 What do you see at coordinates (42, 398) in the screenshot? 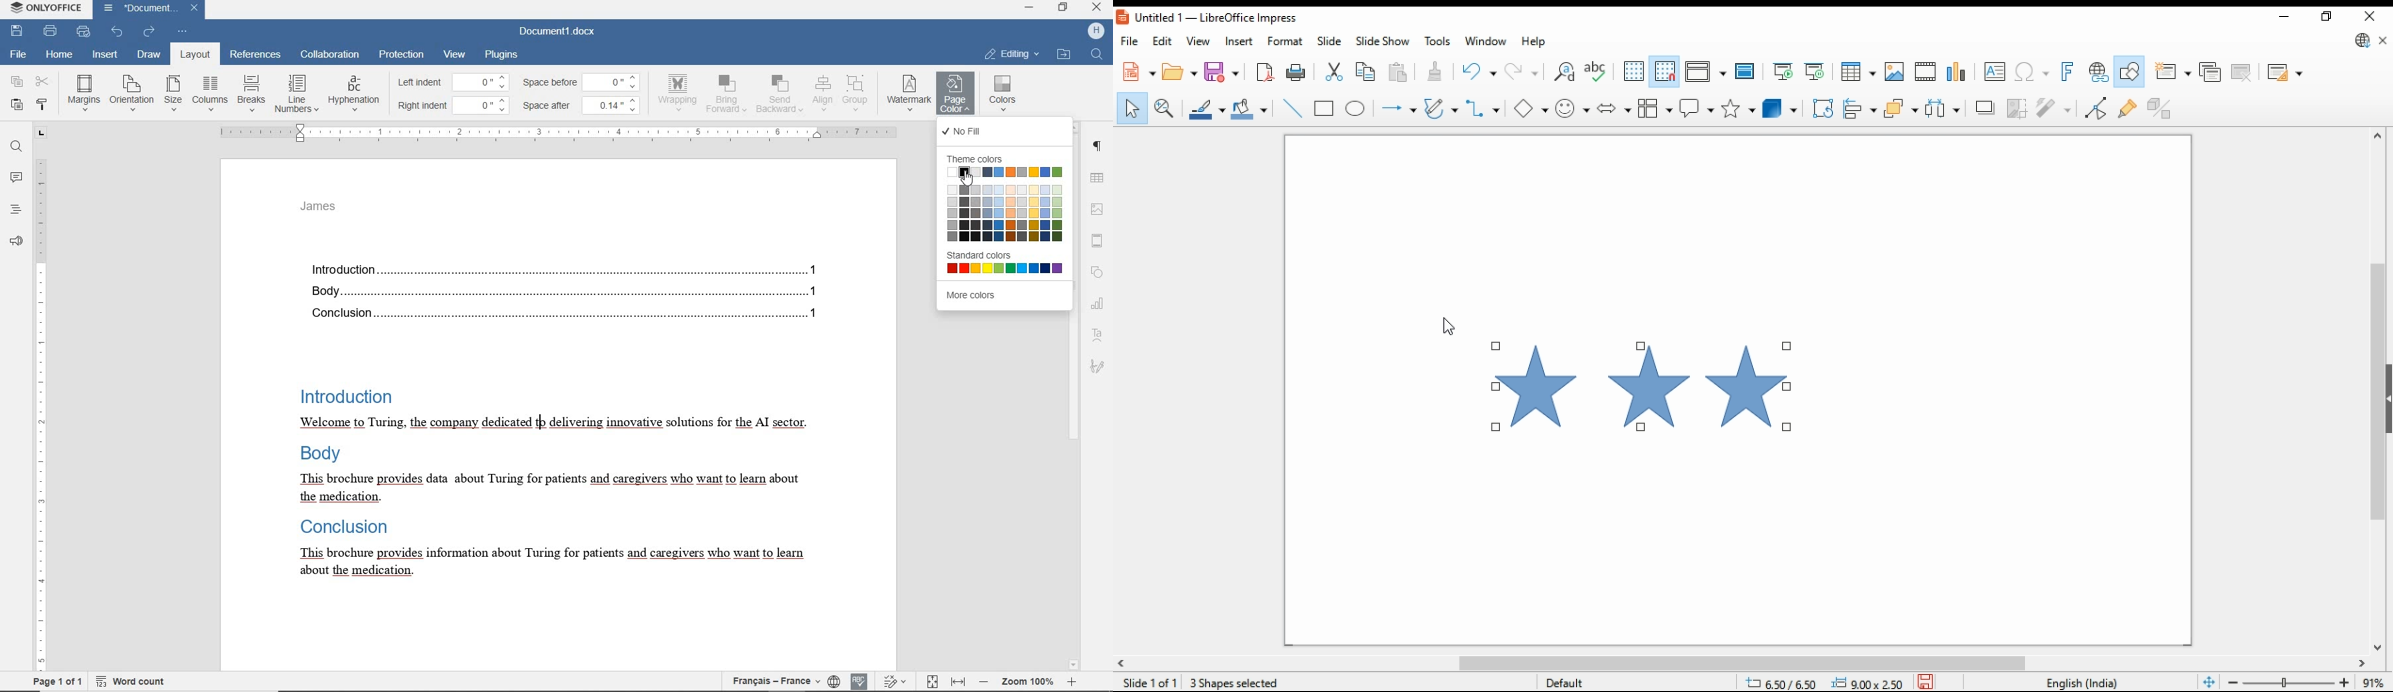
I see `ruler` at bounding box center [42, 398].